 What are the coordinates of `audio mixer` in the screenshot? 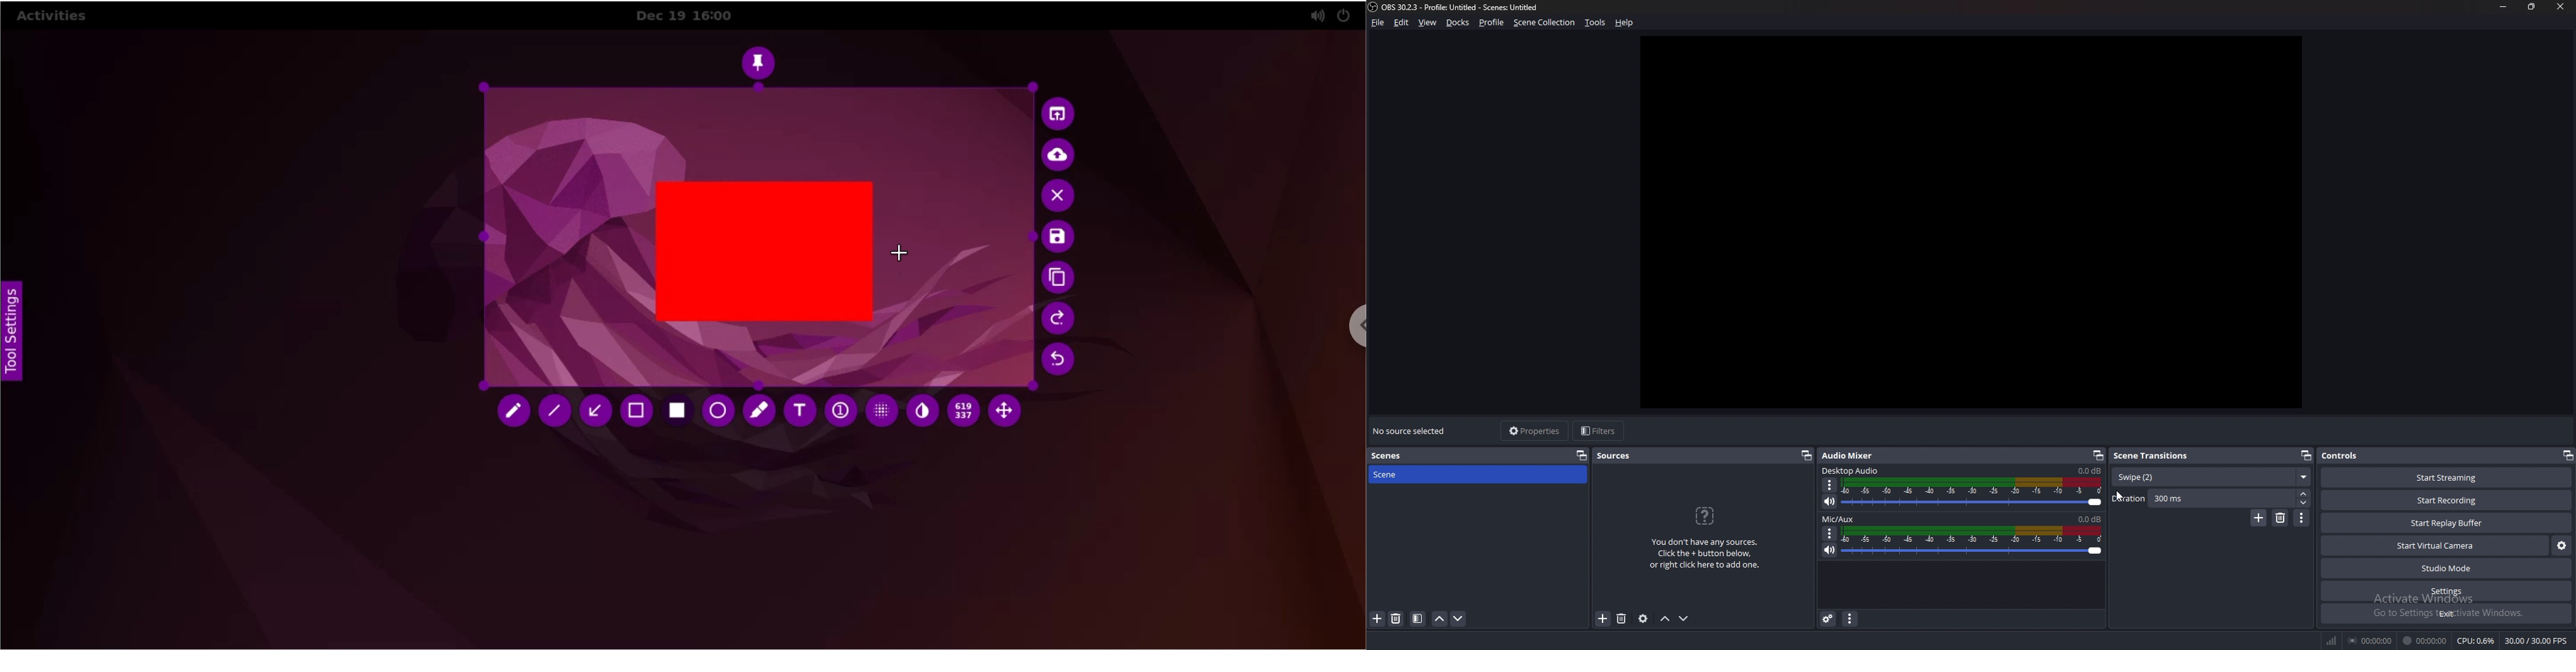 It's located at (1851, 456).